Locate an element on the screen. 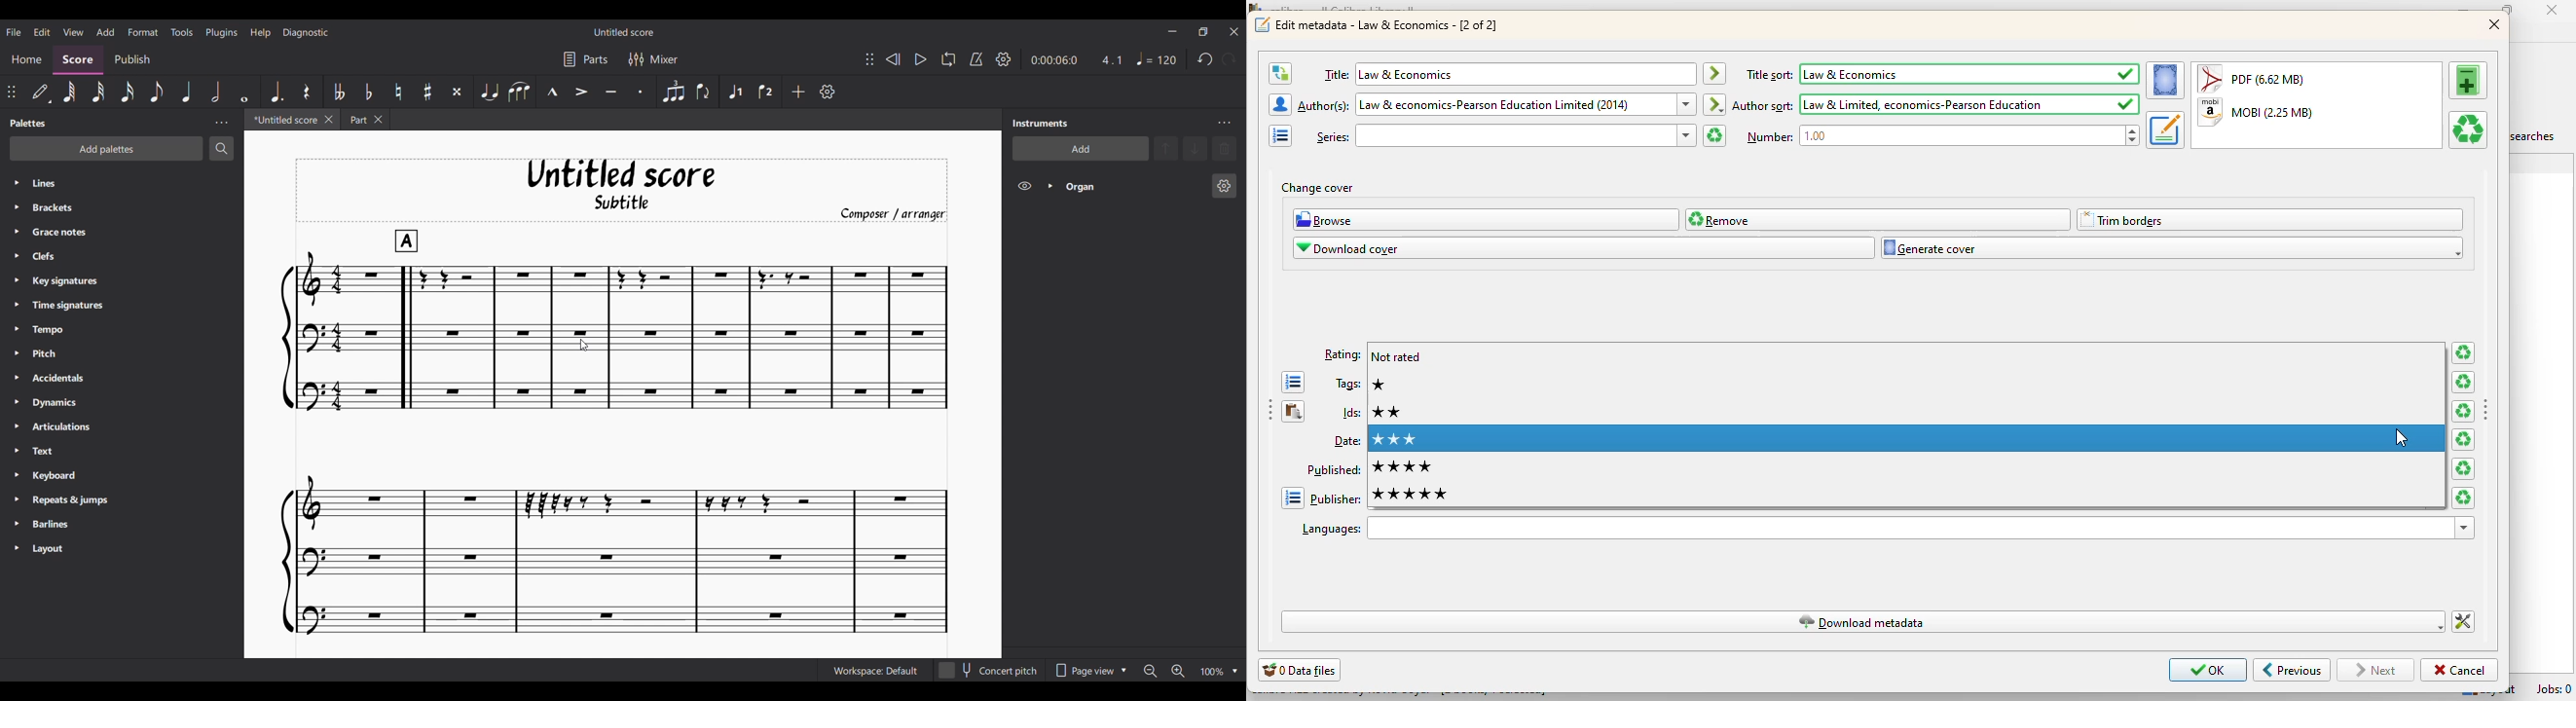 This screenshot has width=2576, height=728. Current duration and ratio of score is located at coordinates (1076, 60).